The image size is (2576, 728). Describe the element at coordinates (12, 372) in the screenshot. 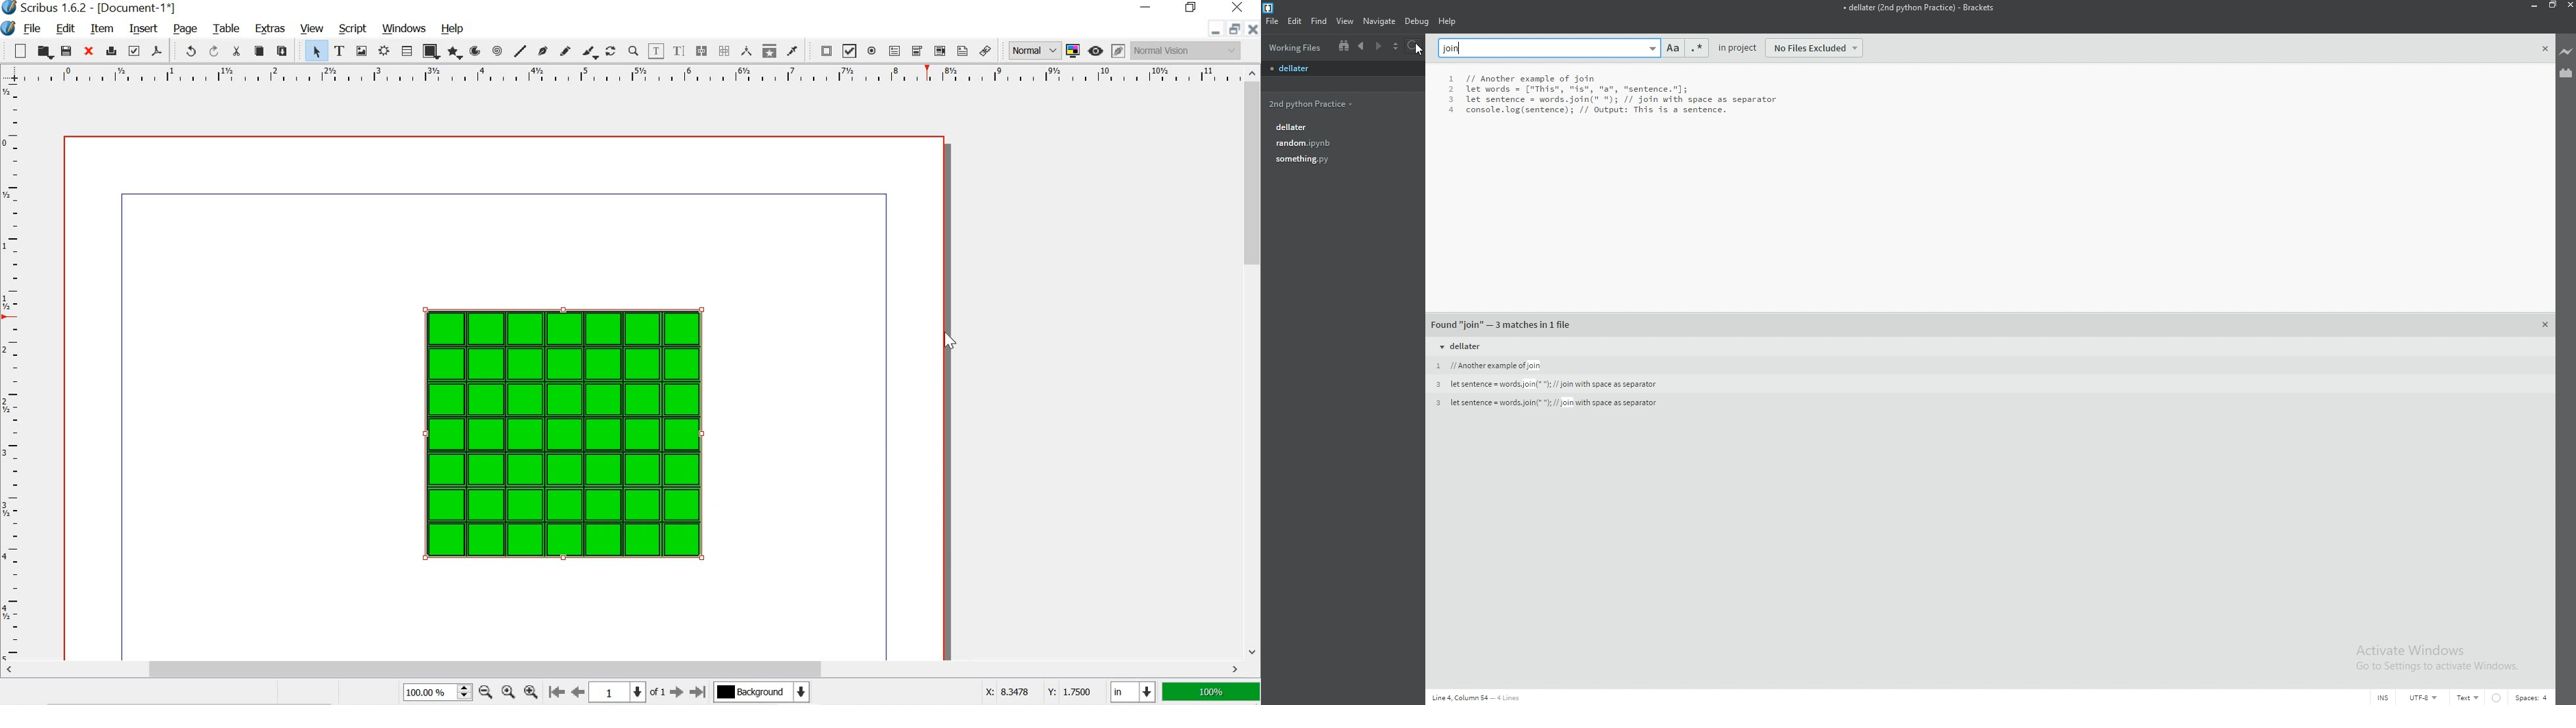

I see `ruler` at that location.